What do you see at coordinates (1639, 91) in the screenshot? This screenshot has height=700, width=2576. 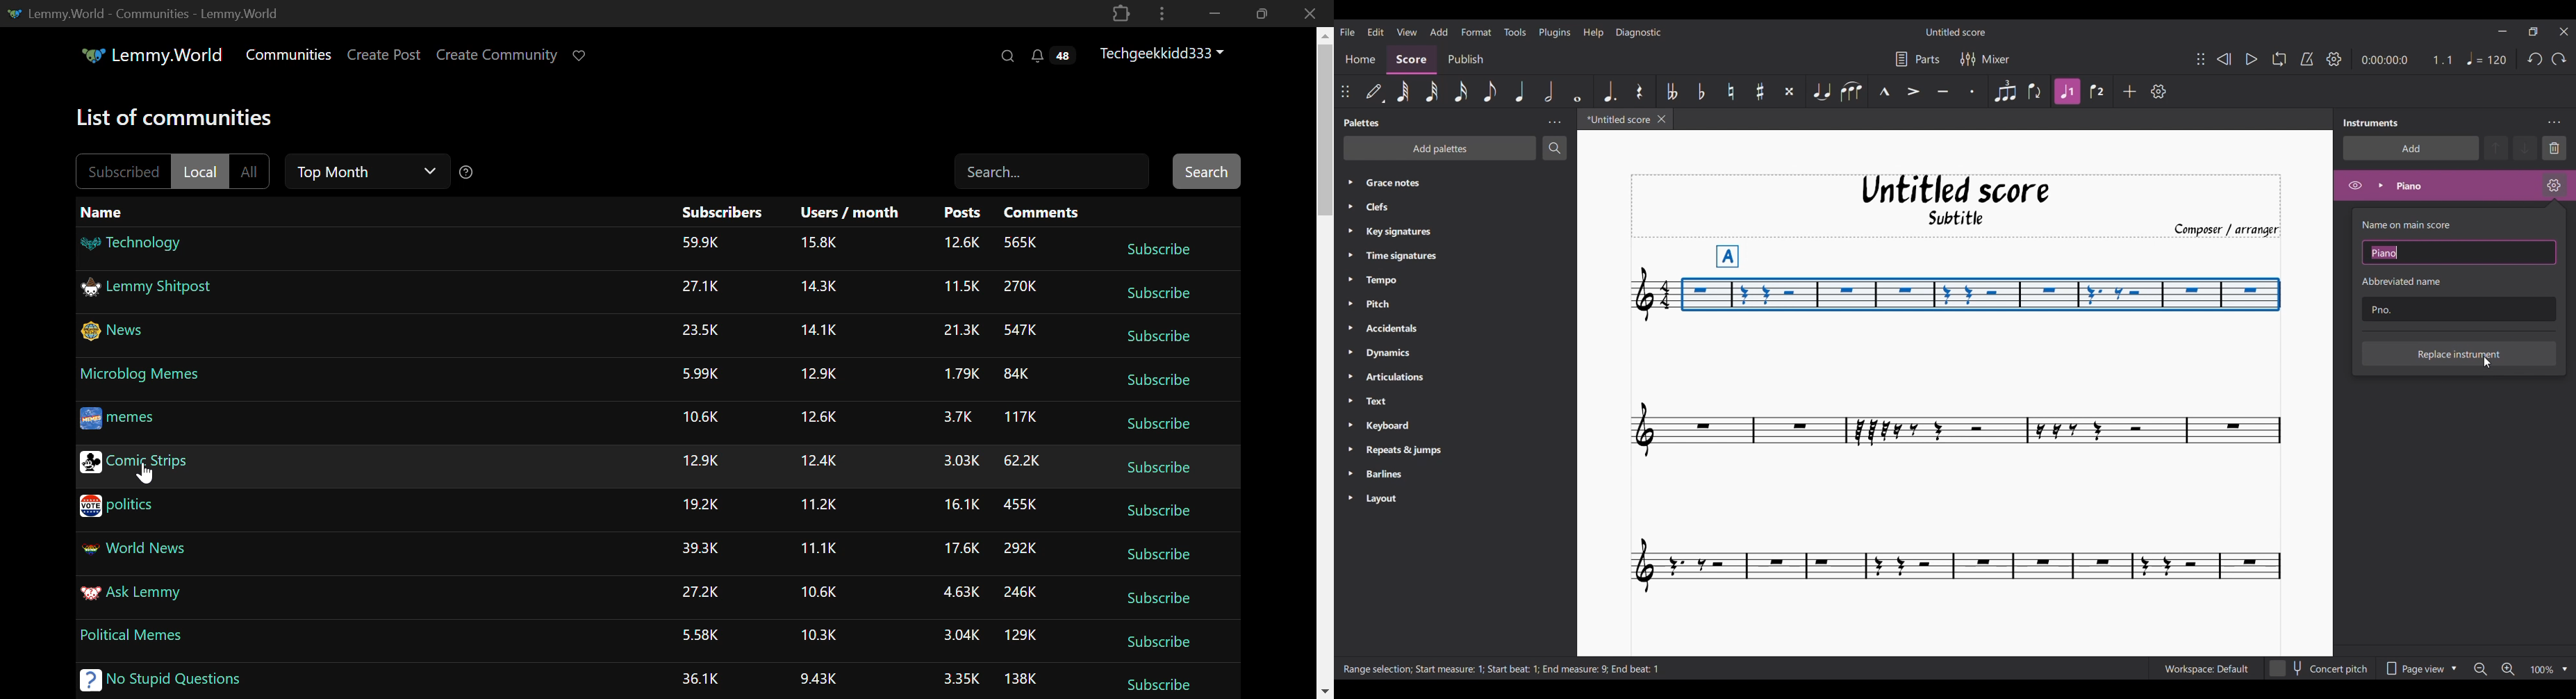 I see `Rest` at bounding box center [1639, 91].